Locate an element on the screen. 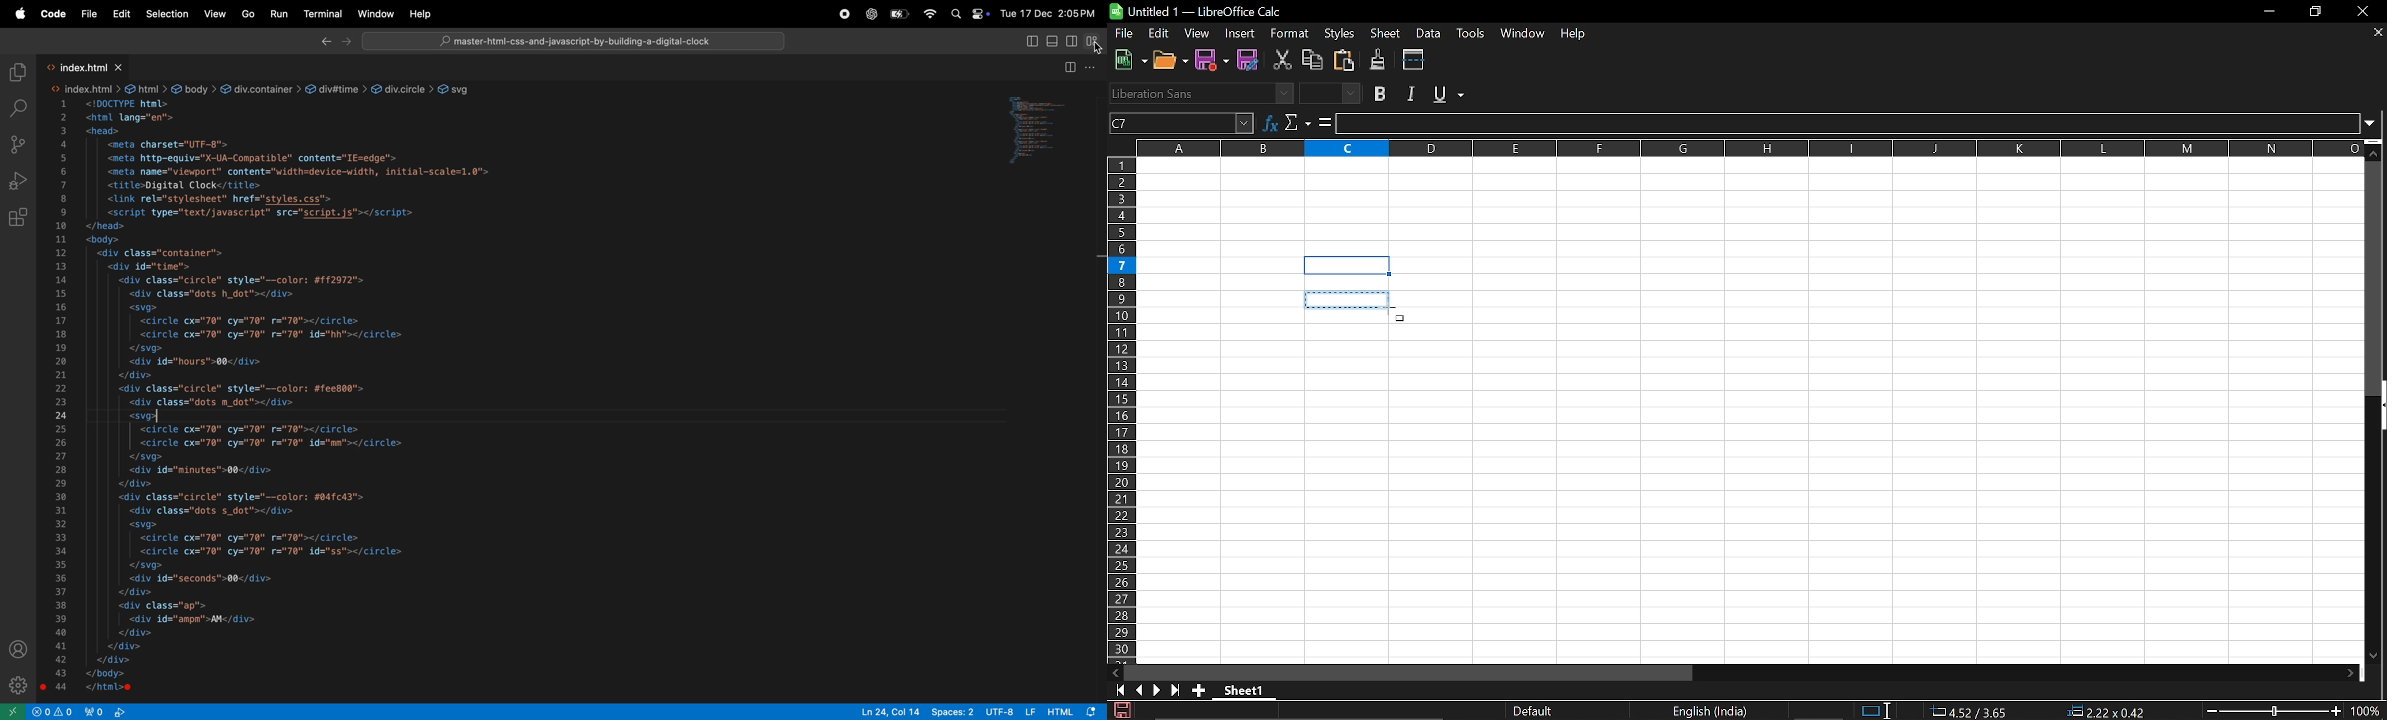 The width and height of the screenshot is (2408, 728). Move down is located at coordinates (2374, 657).